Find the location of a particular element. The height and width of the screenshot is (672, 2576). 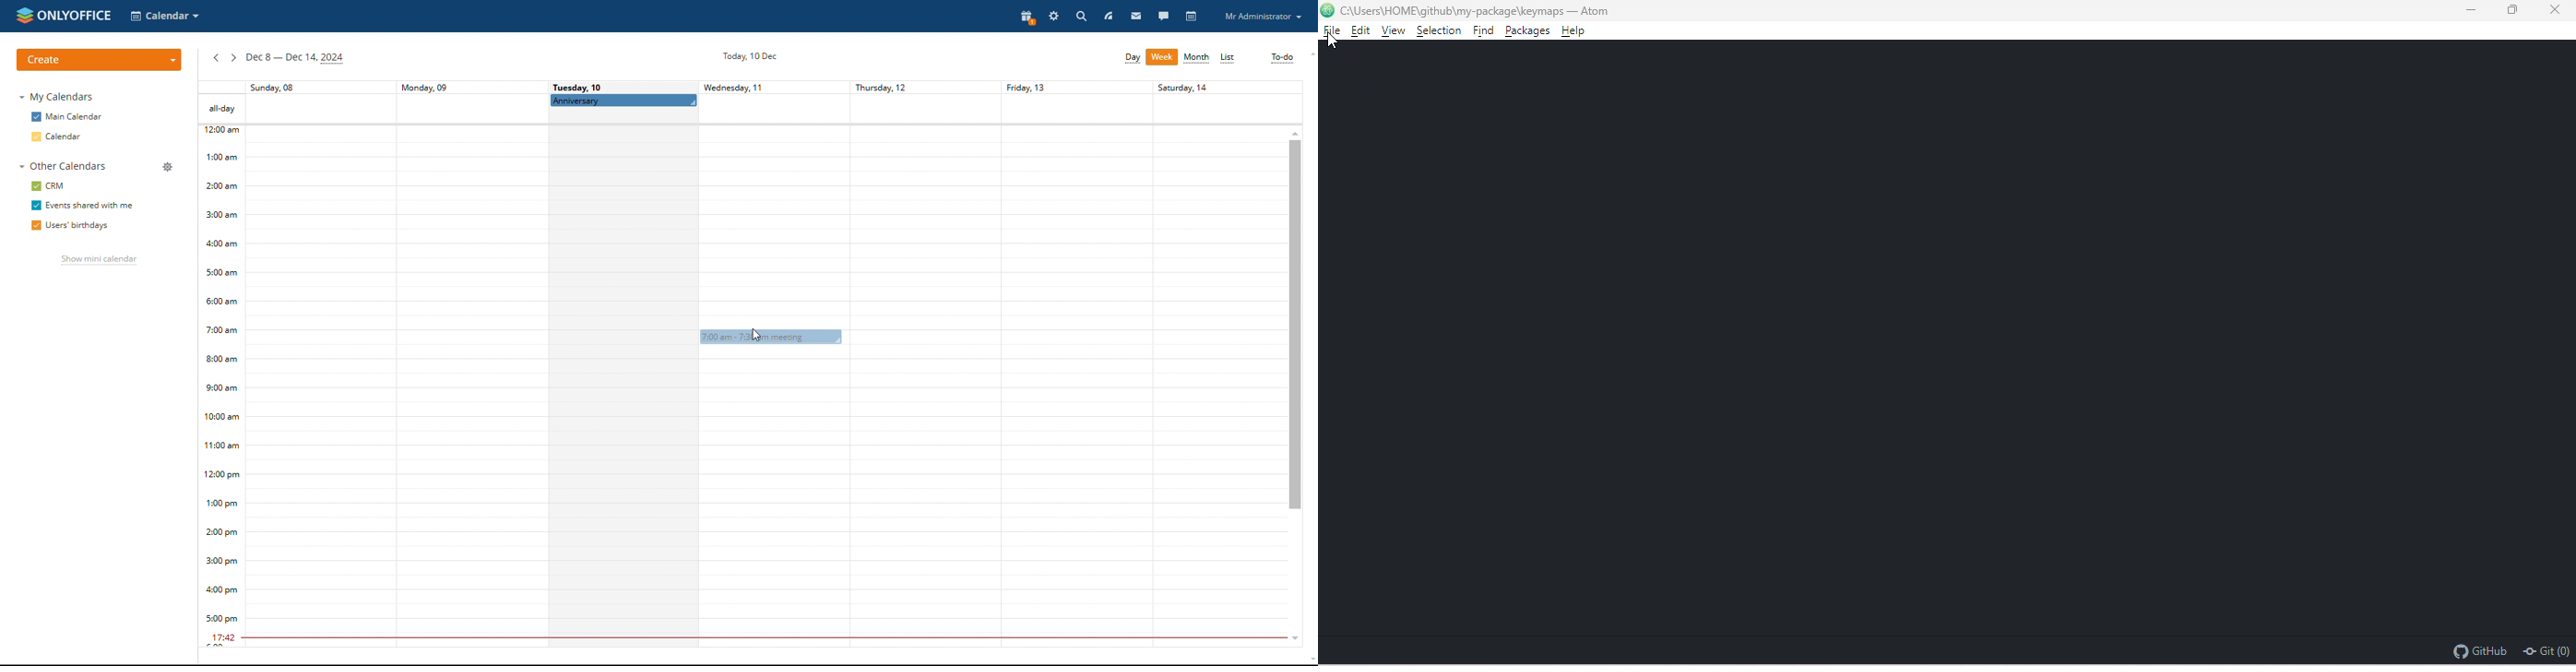

cursor is located at coordinates (757, 335).